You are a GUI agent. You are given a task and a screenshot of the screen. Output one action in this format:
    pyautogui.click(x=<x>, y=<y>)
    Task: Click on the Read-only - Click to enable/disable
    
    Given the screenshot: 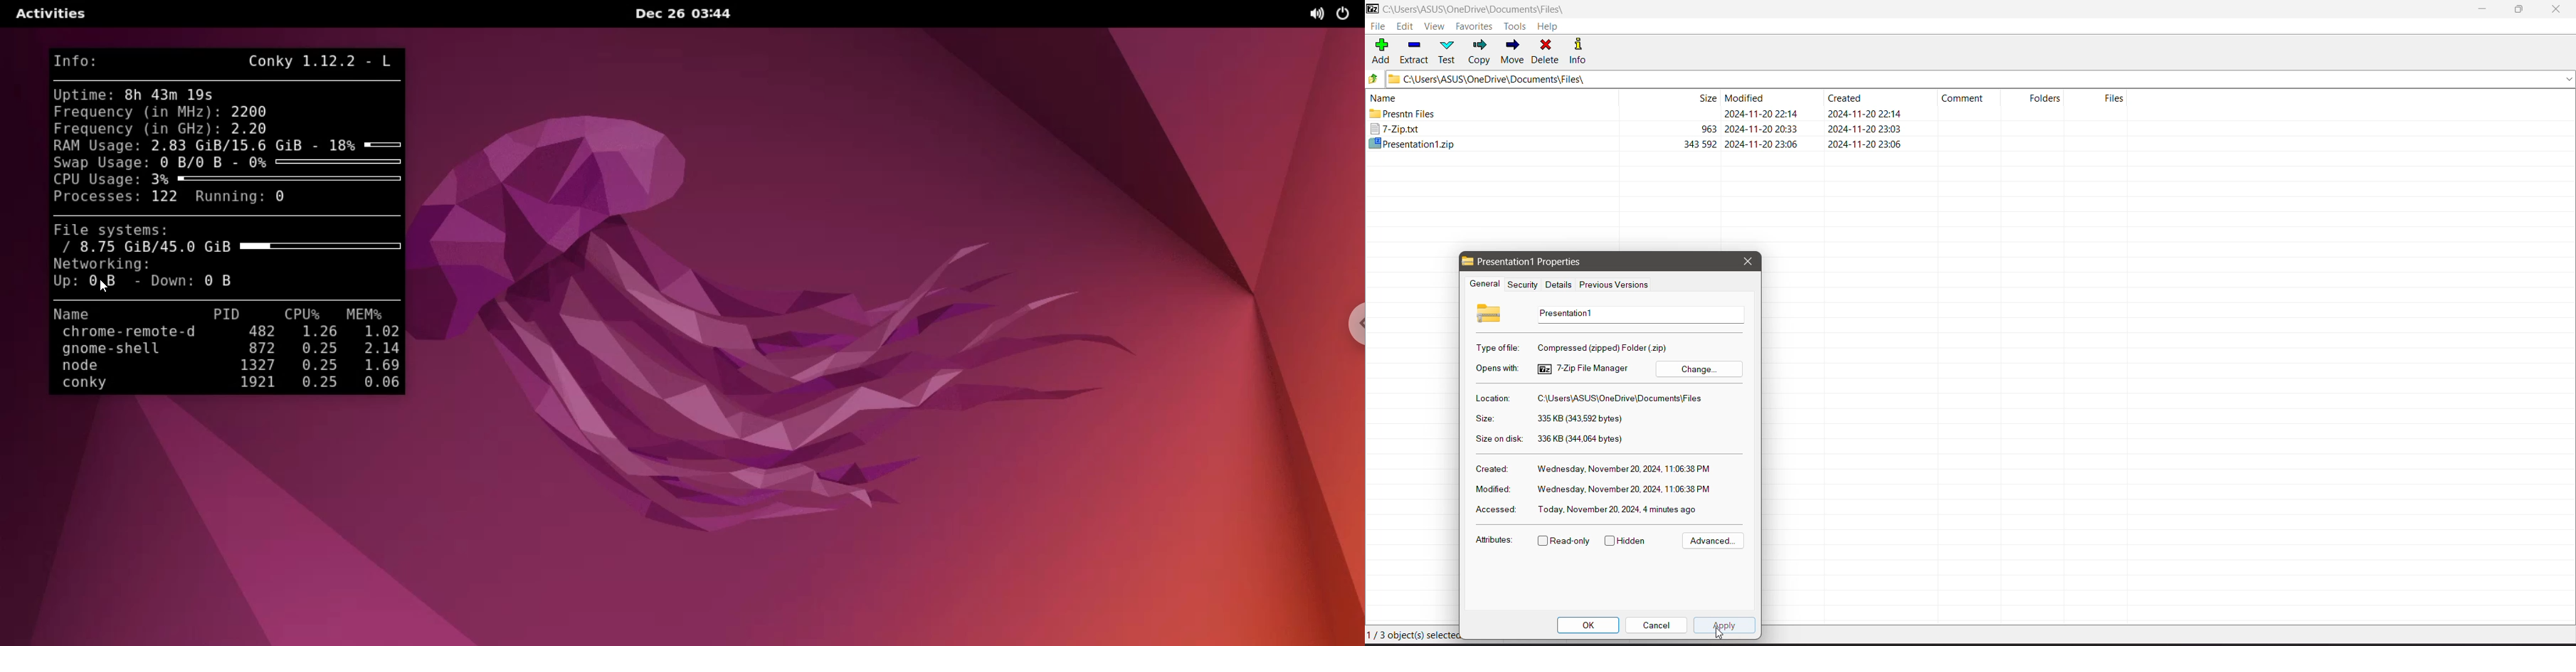 What is the action you would take?
    pyautogui.click(x=1564, y=542)
    